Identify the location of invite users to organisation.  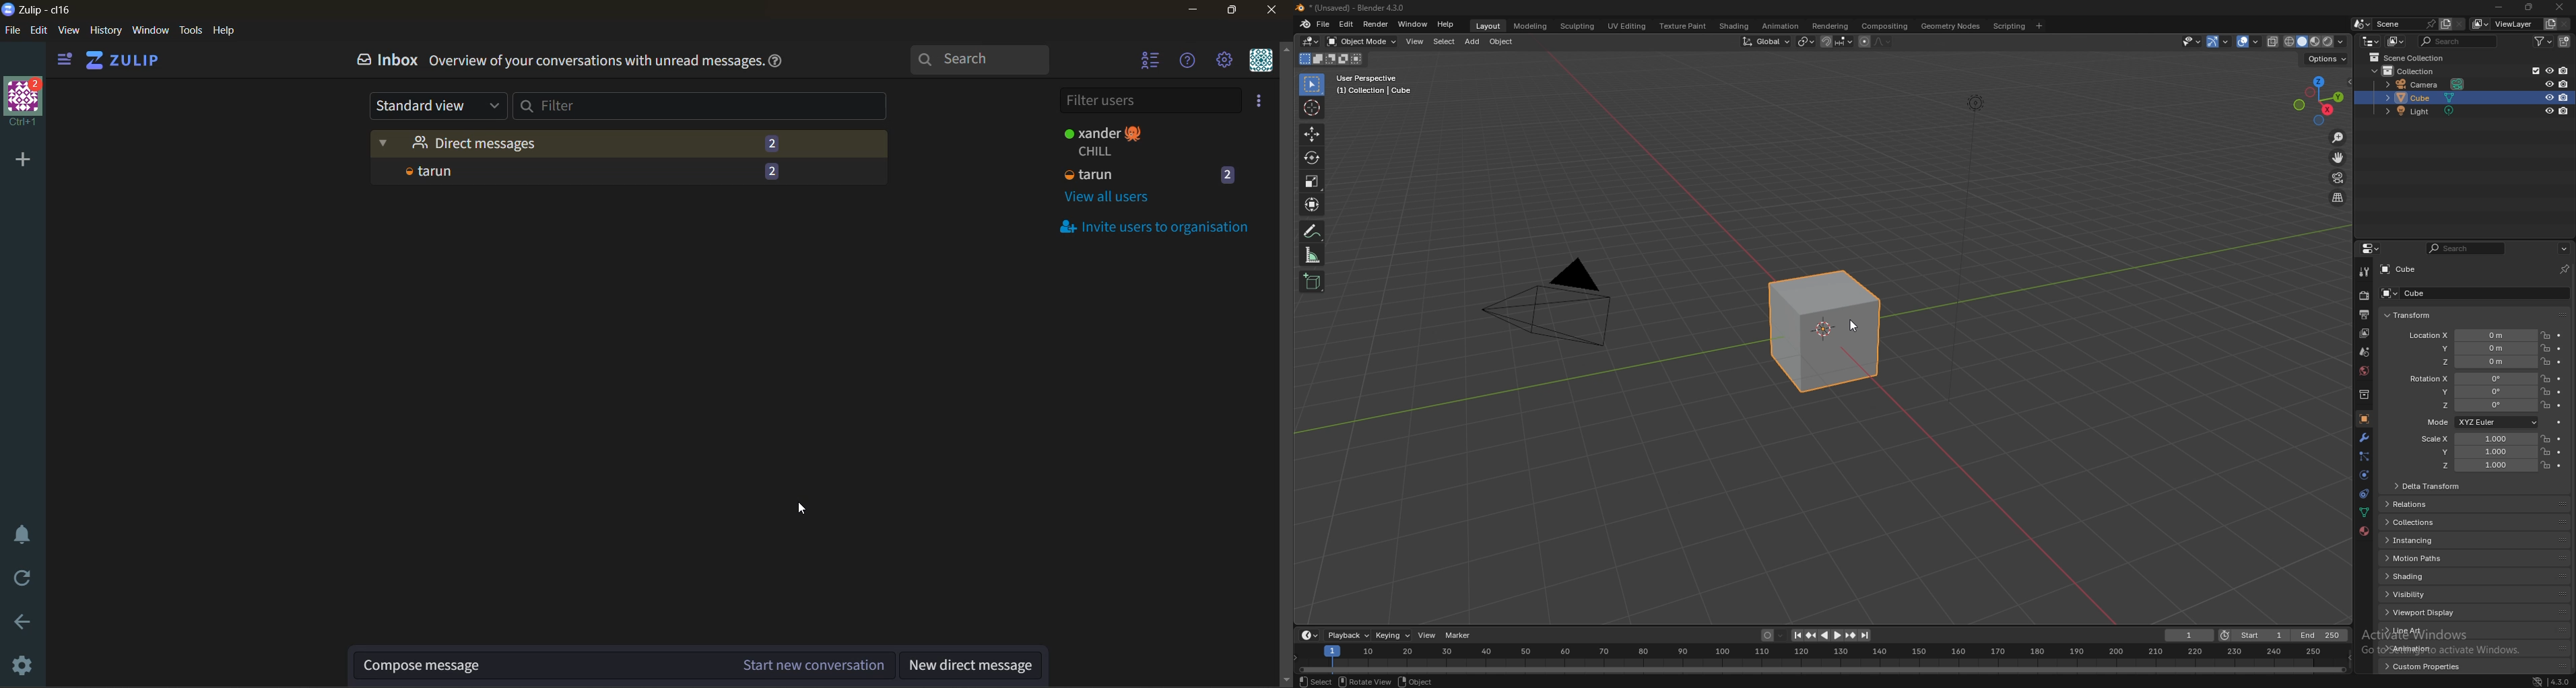
(1164, 226).